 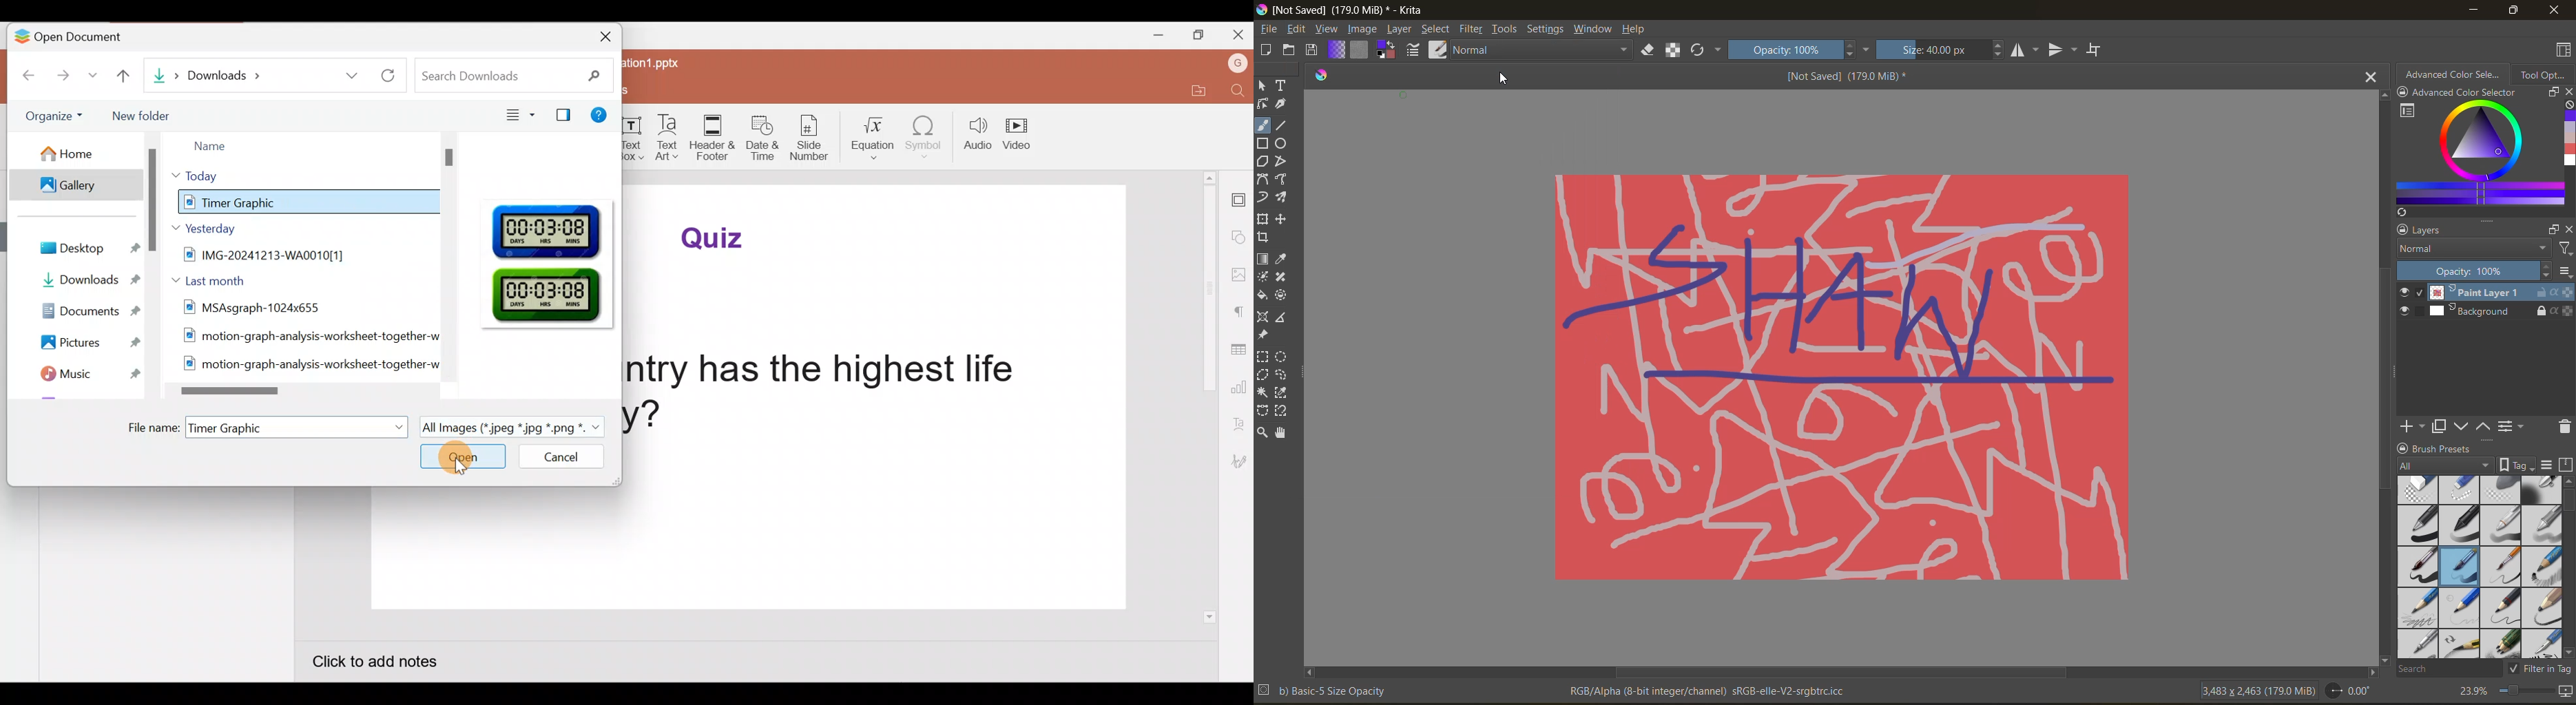 What do you see at coordinates (1263, 259) in the screenshot?
I see `draw a gradient` at bounding box center [1263, 259].